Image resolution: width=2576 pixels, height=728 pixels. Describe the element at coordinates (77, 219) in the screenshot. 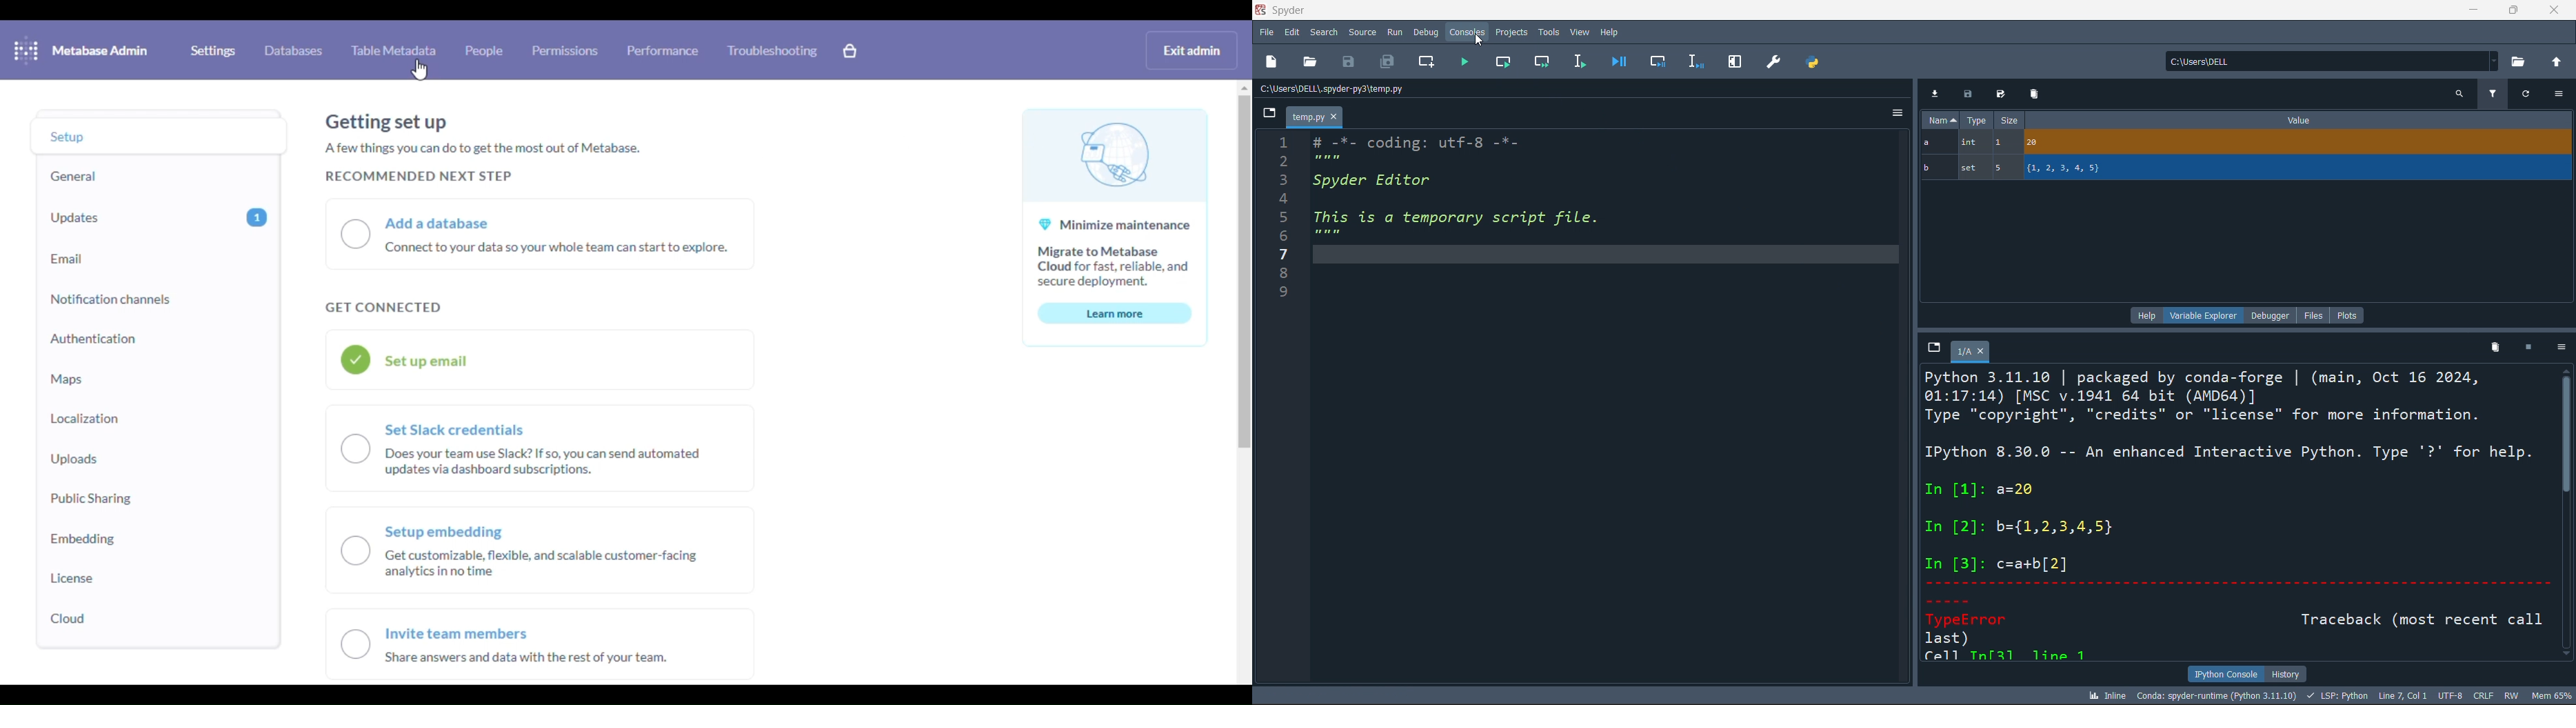

I see `updates` at that location.